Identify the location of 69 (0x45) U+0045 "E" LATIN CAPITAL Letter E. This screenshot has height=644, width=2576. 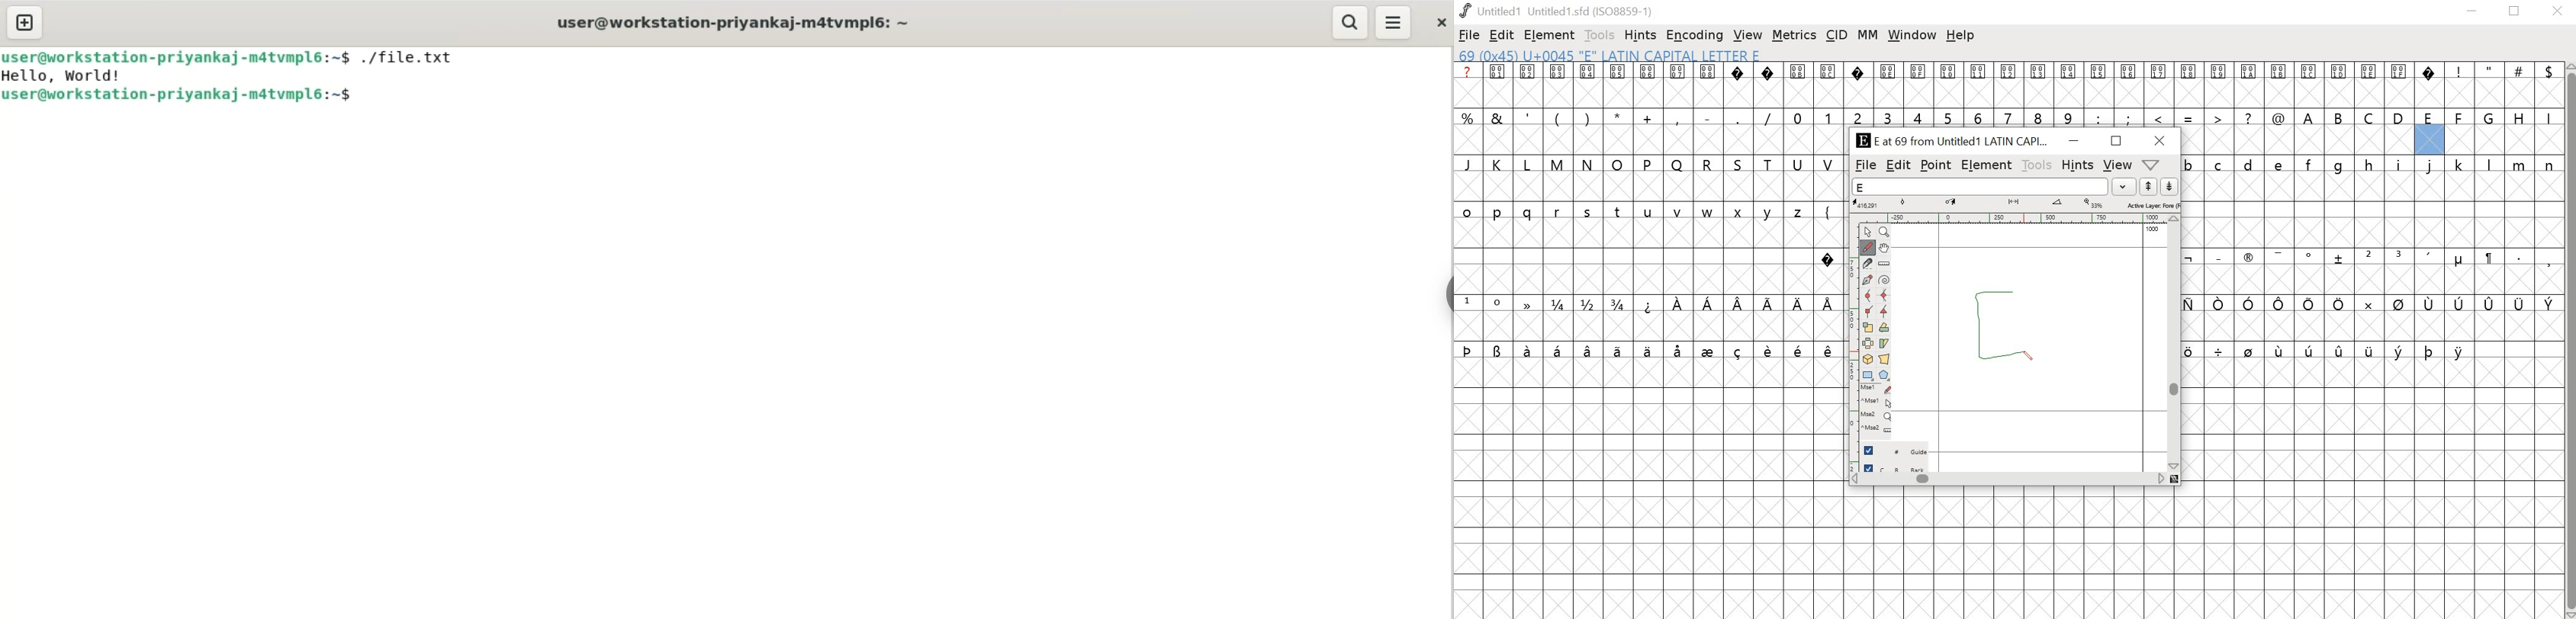
(1612, 56).